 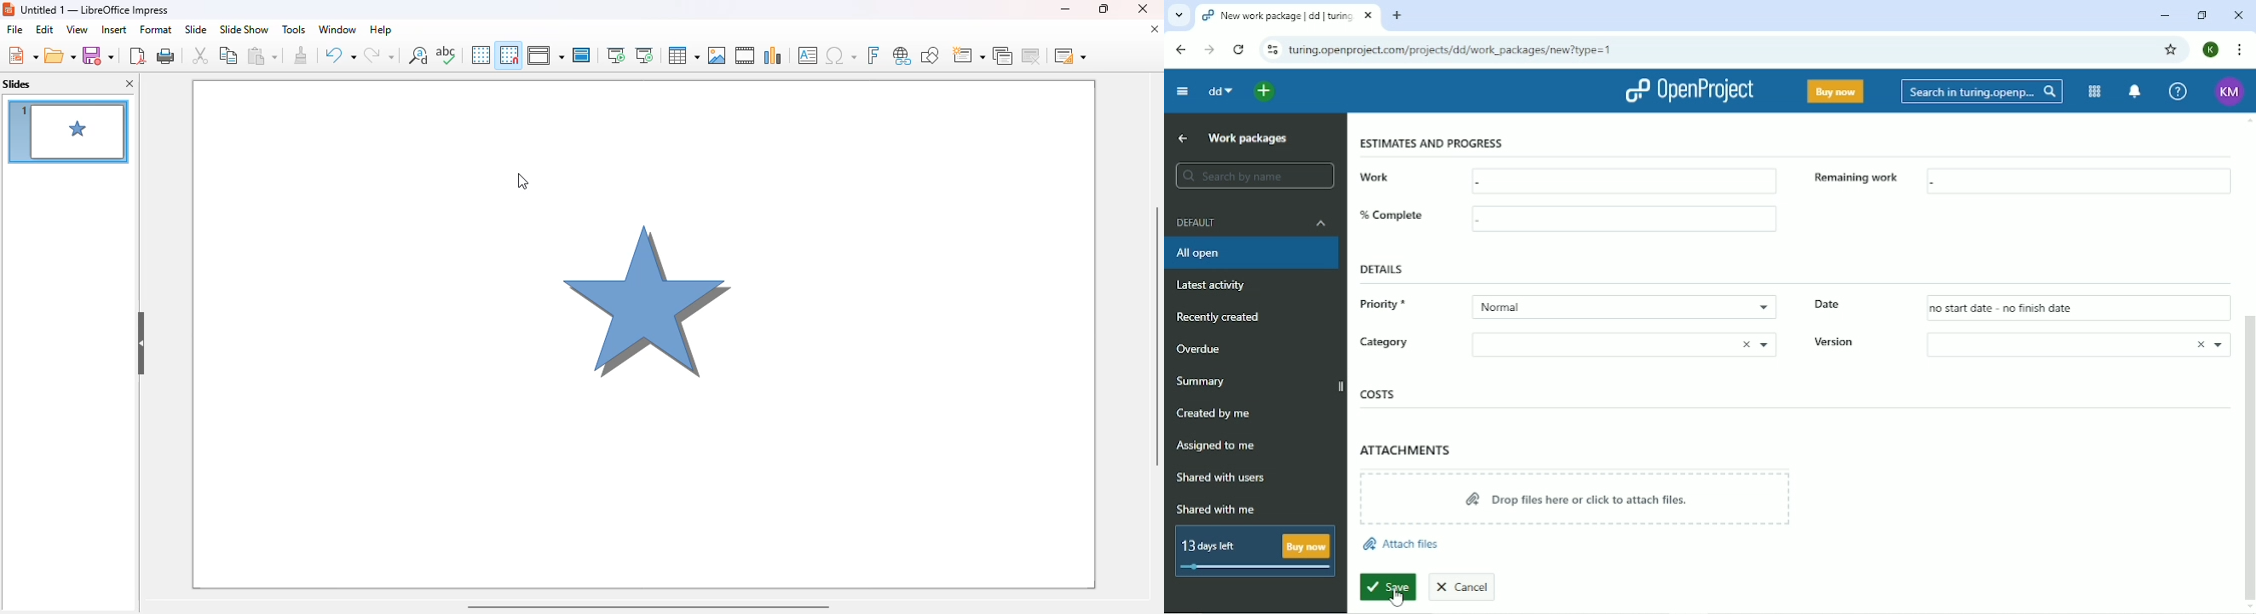 I want to click on undo, so click(x=339, y=55).